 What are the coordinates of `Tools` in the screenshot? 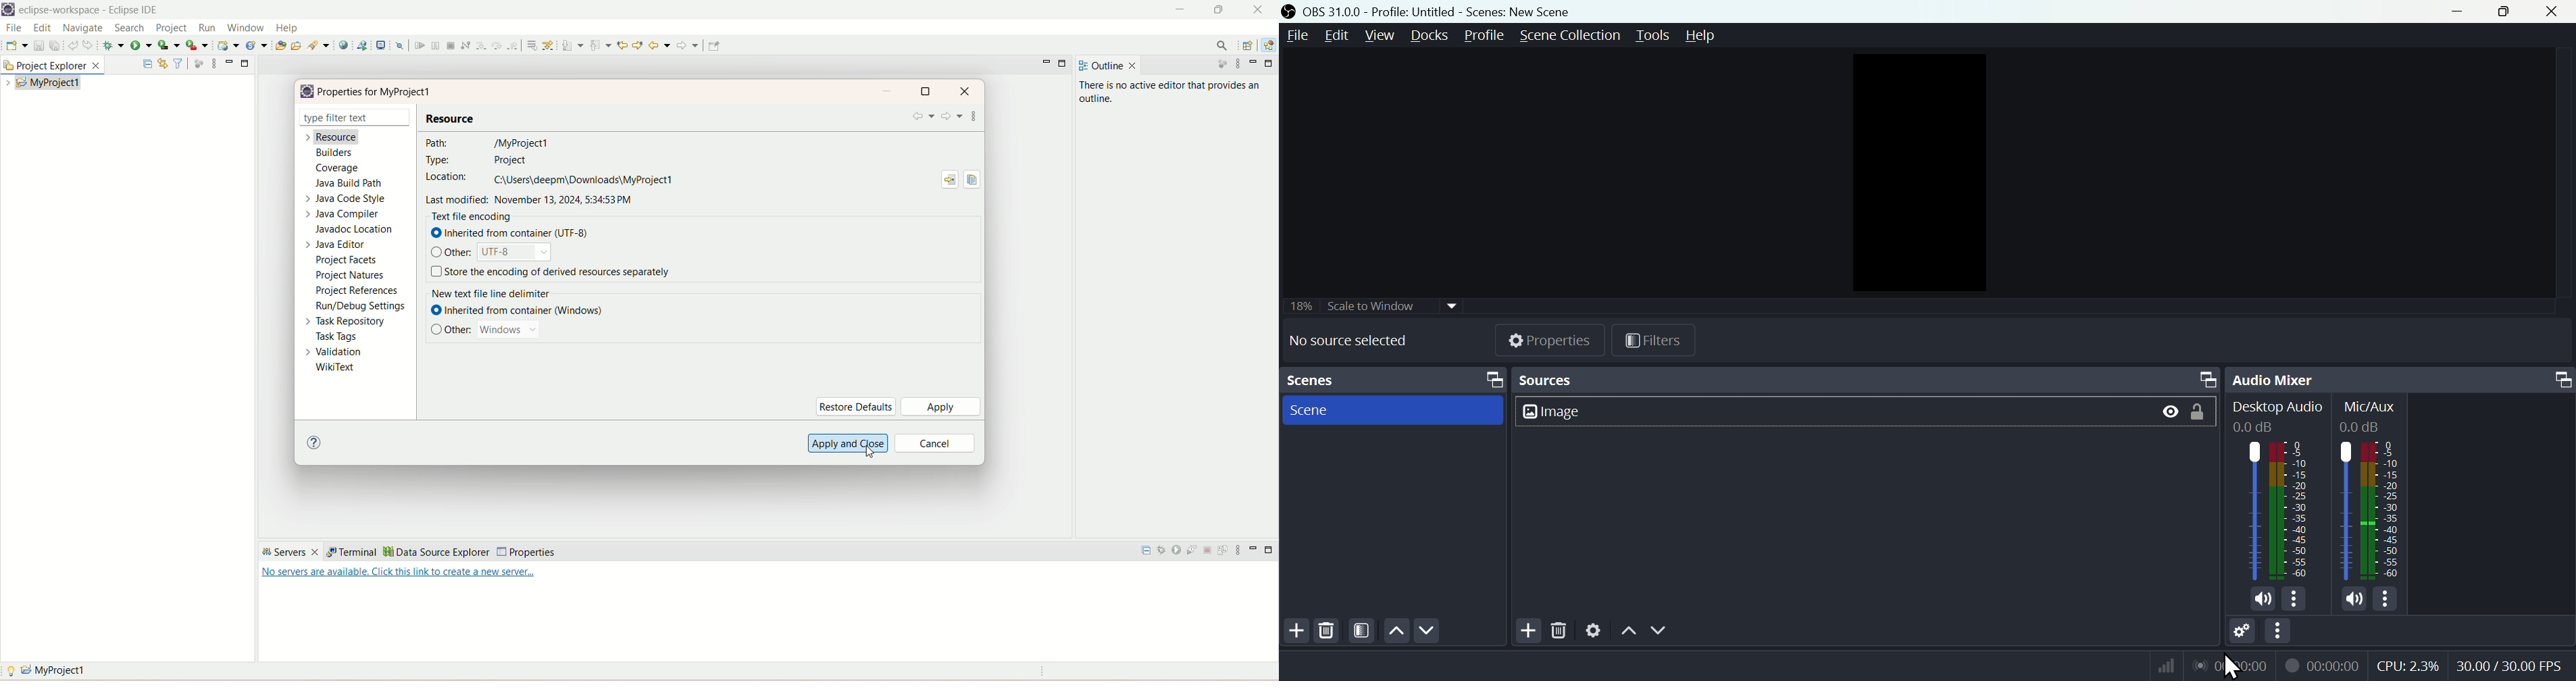 It's located at (1655, 34).